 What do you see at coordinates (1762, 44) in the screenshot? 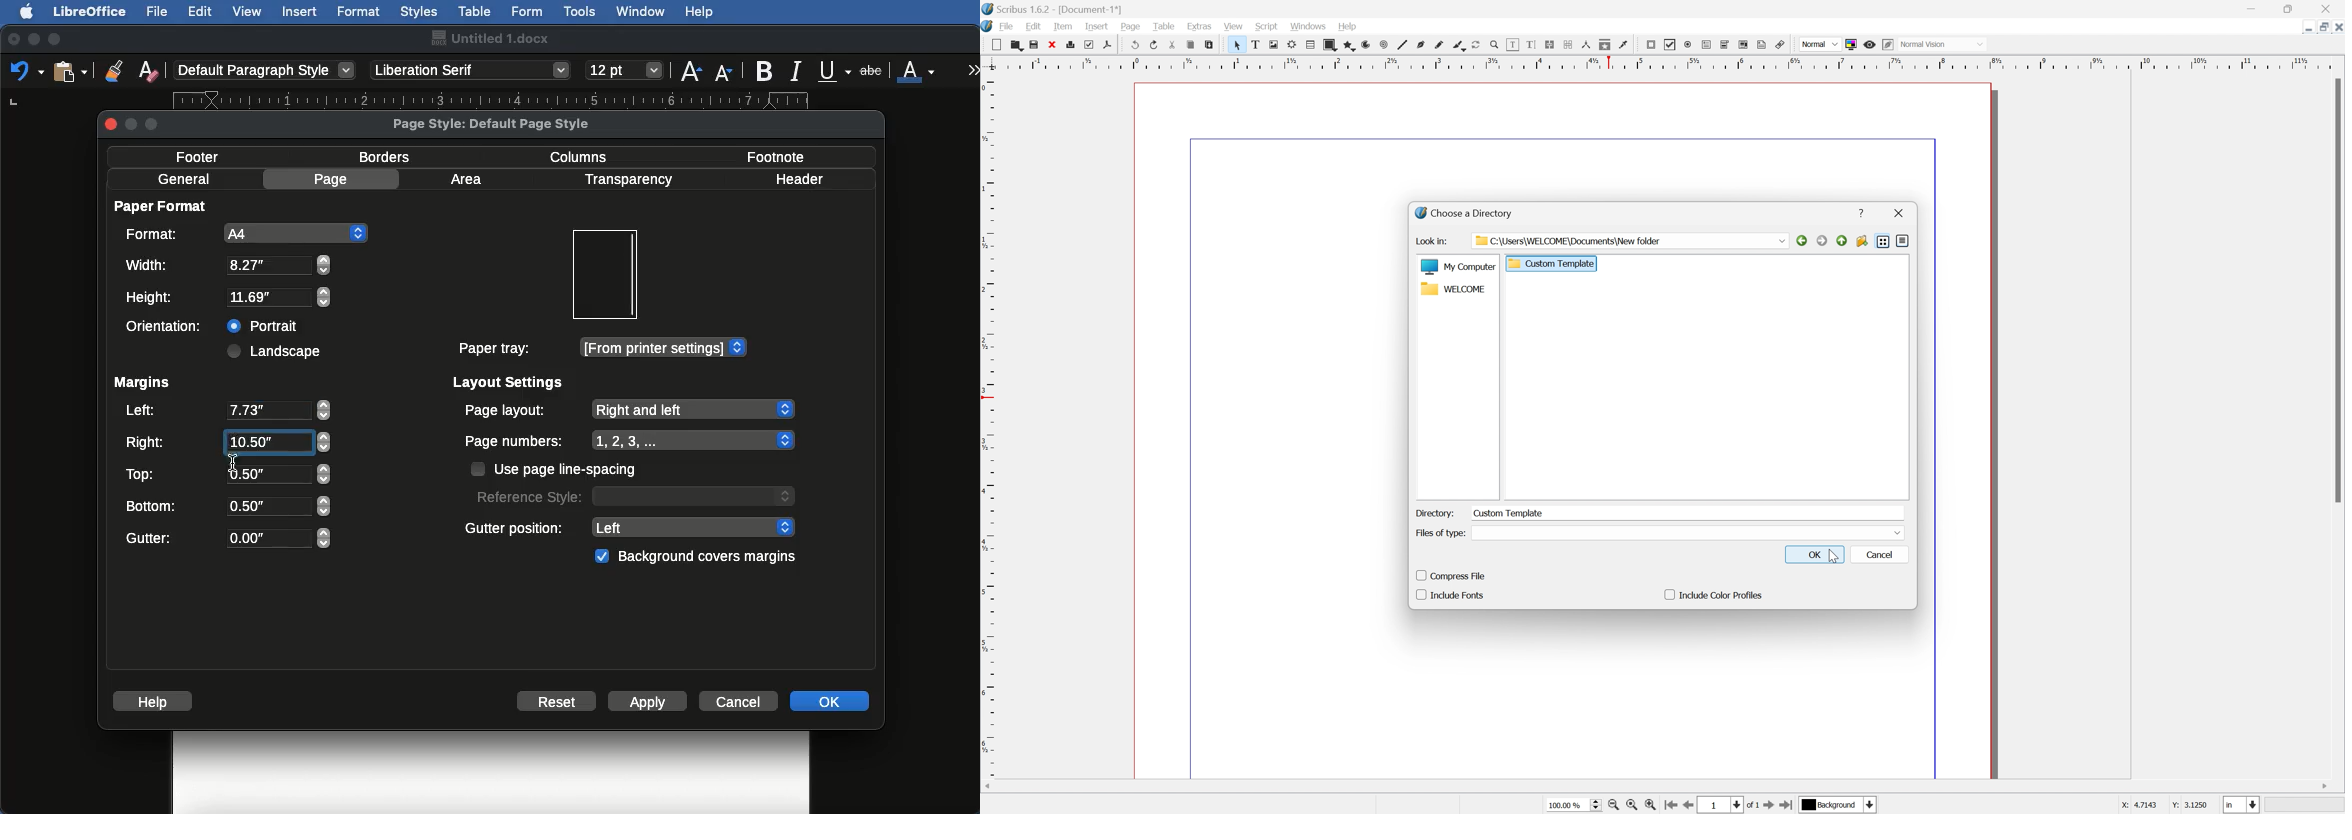
I see `Text annotation` at bounding box center [1762, 44].